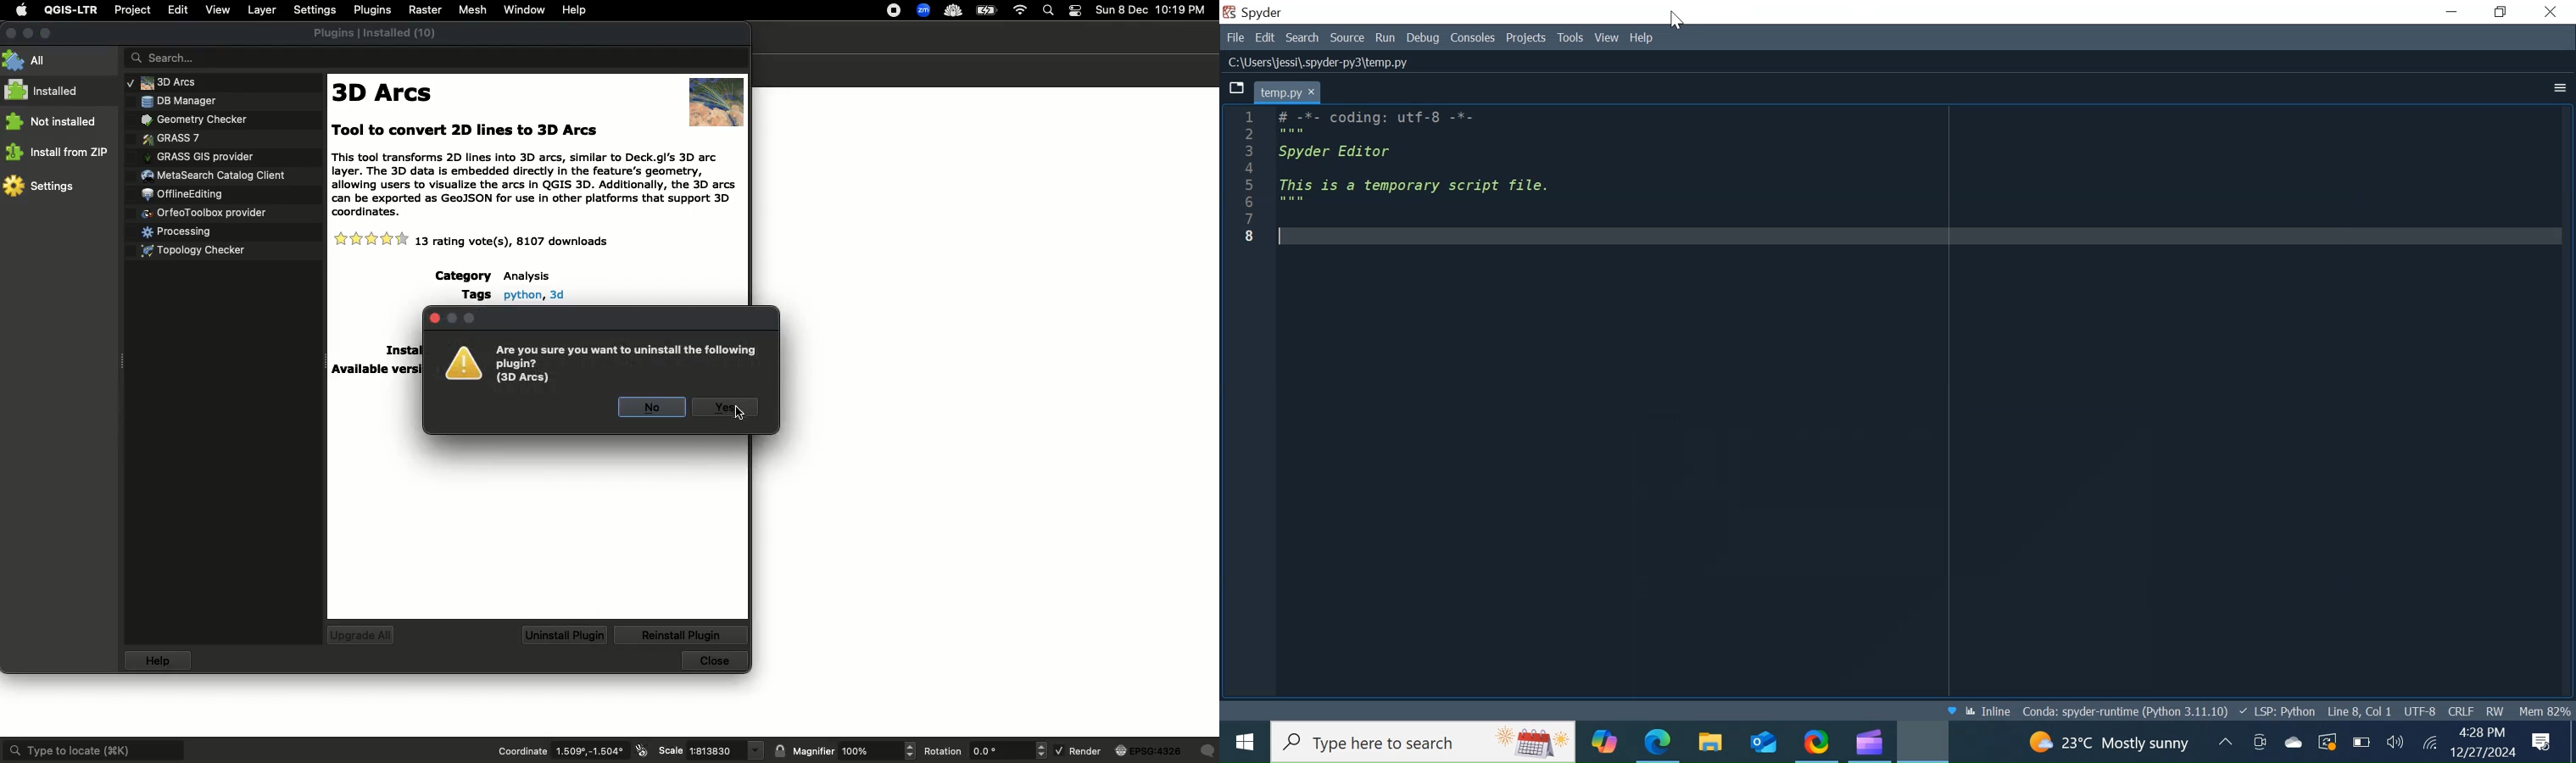 The image size is (2576, 784). What do you see at coordinates (2501, 11) in the screenshot?
I see `Restore` at bounding box center [2501, 11].